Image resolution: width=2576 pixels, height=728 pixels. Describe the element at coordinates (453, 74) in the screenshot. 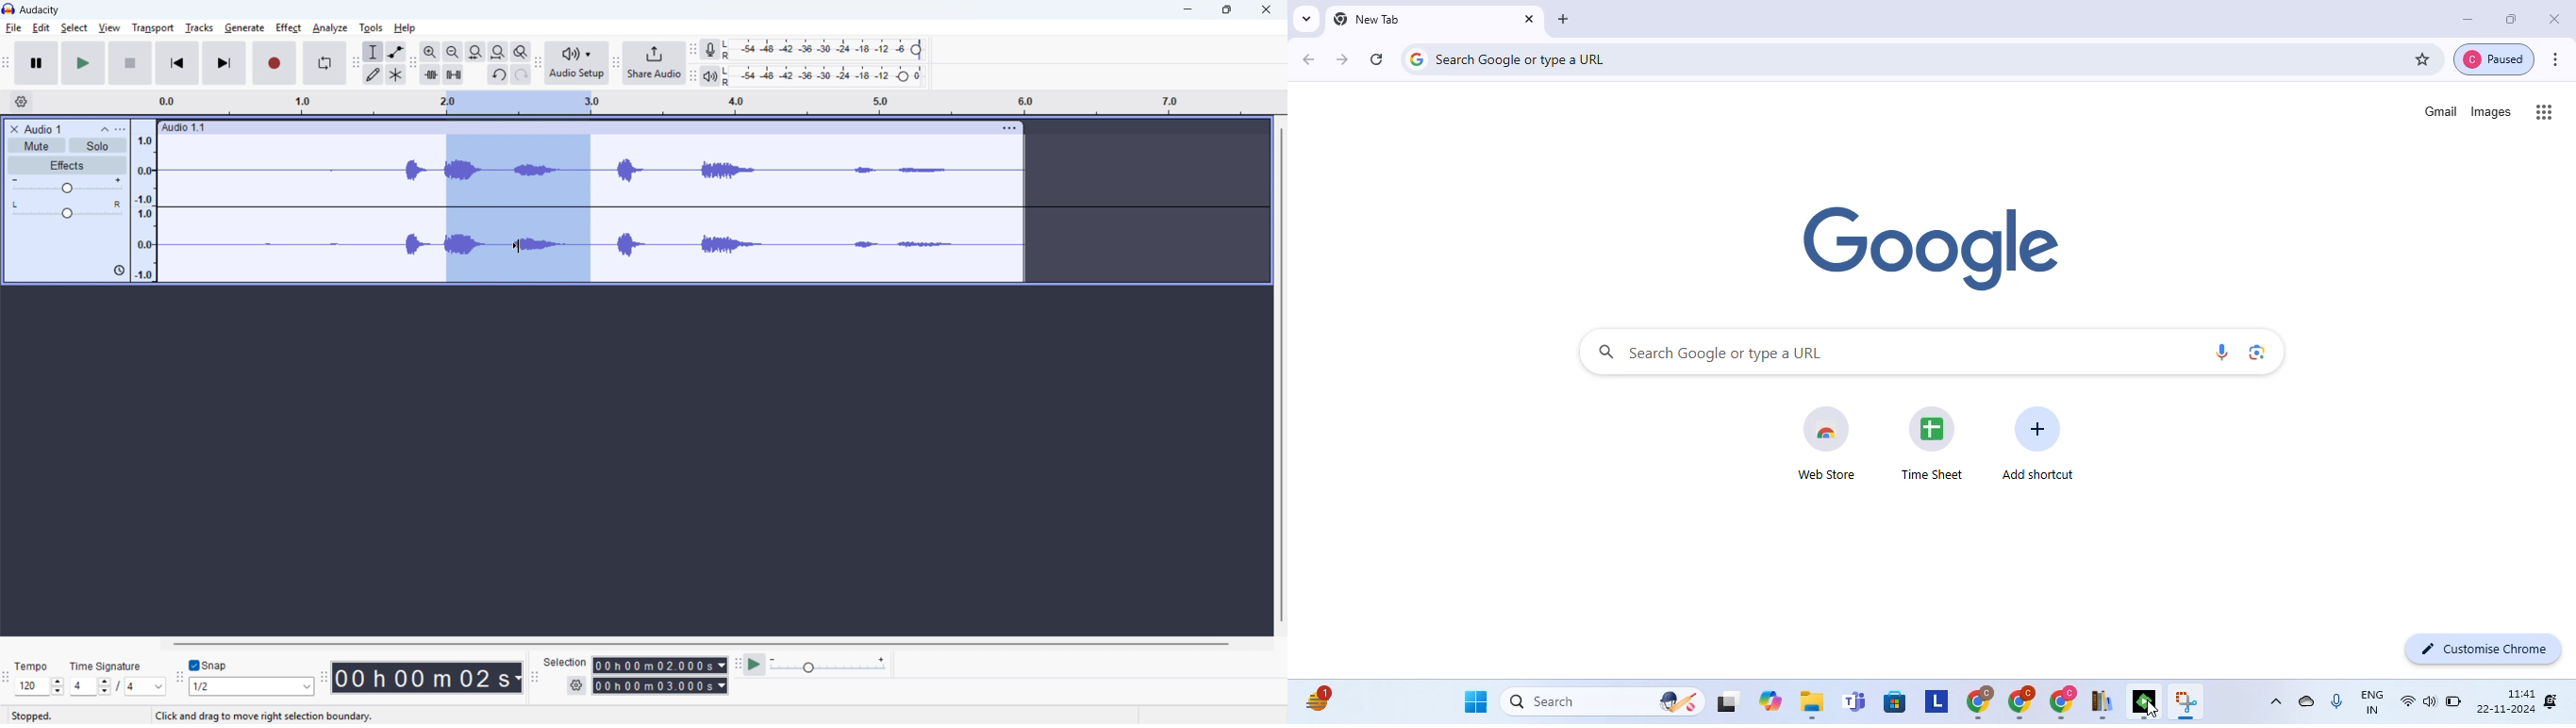

I see `Silence audio selection` at that location.